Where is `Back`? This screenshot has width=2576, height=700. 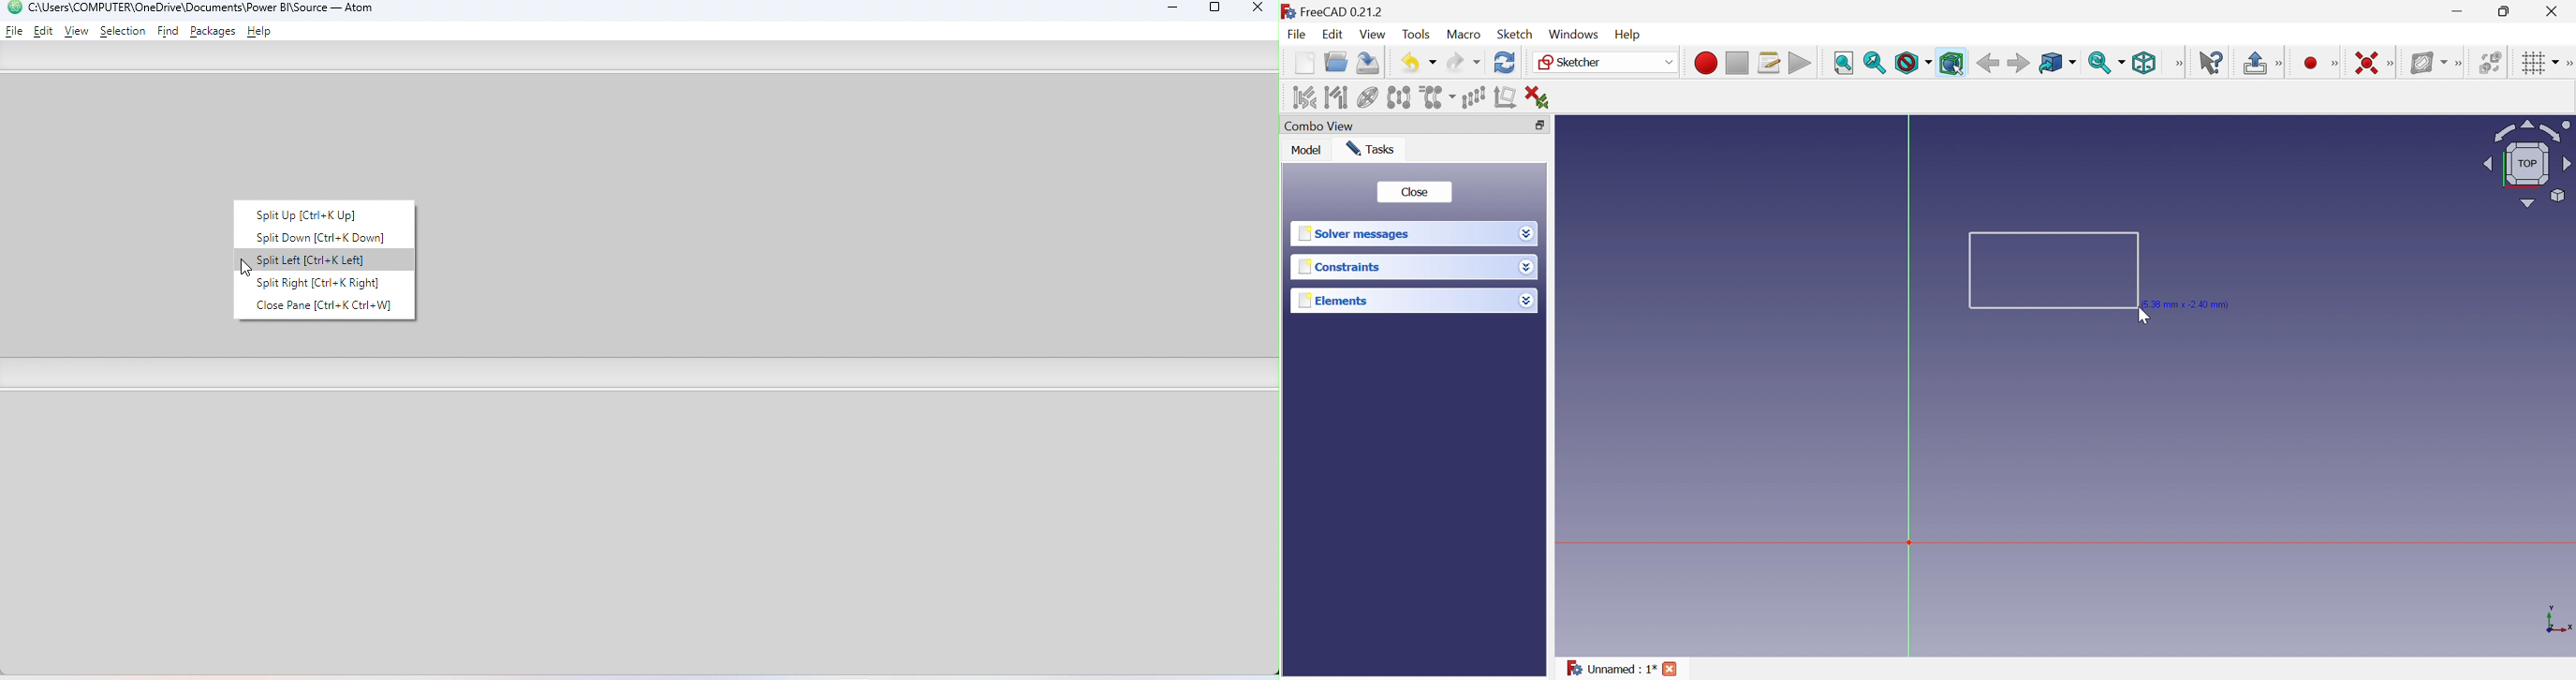 Back is located at coordinates (1988, 64).